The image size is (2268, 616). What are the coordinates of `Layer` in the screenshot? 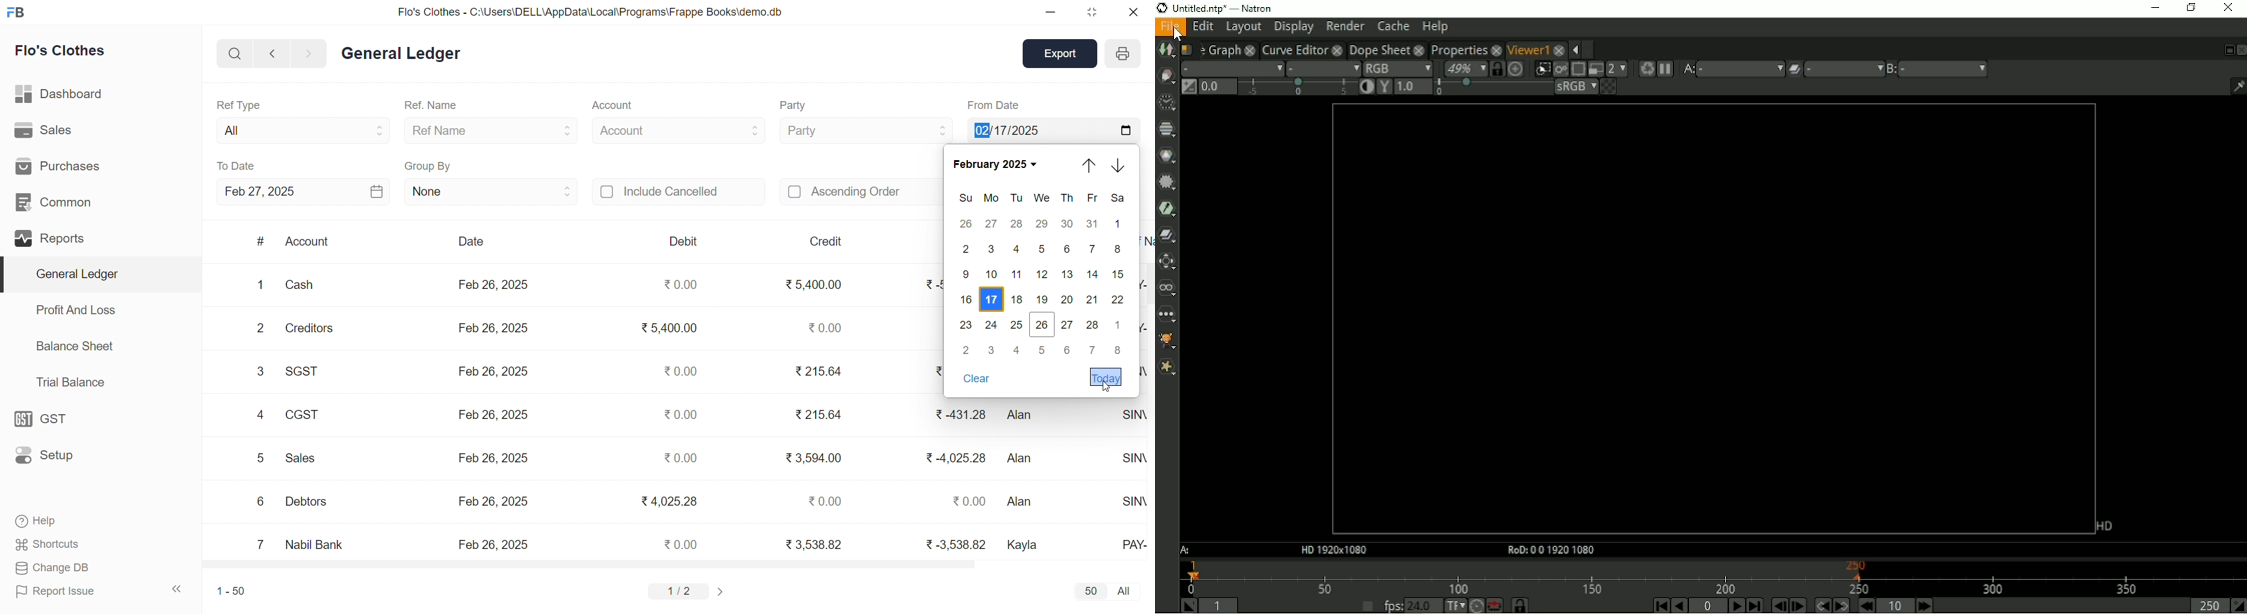 It's located at (1232, 68).